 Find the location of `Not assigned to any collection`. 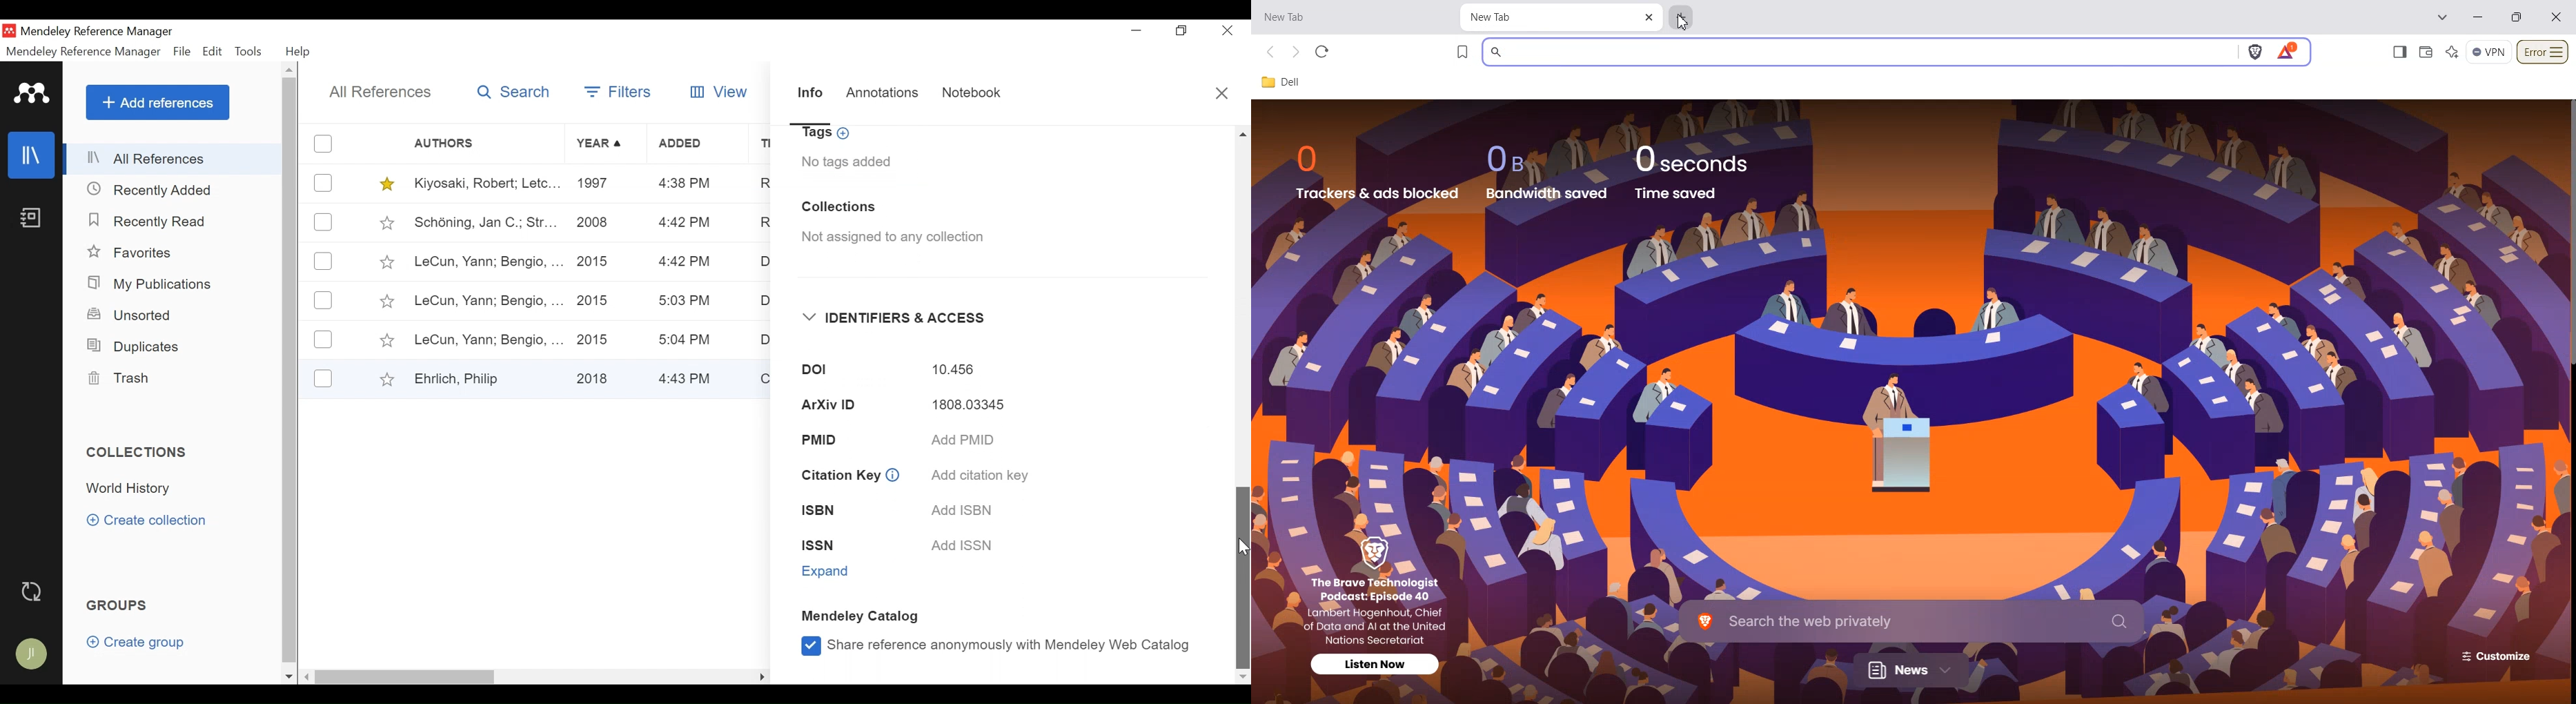

Not assigned to any collection is located at coordinates (888, 238).